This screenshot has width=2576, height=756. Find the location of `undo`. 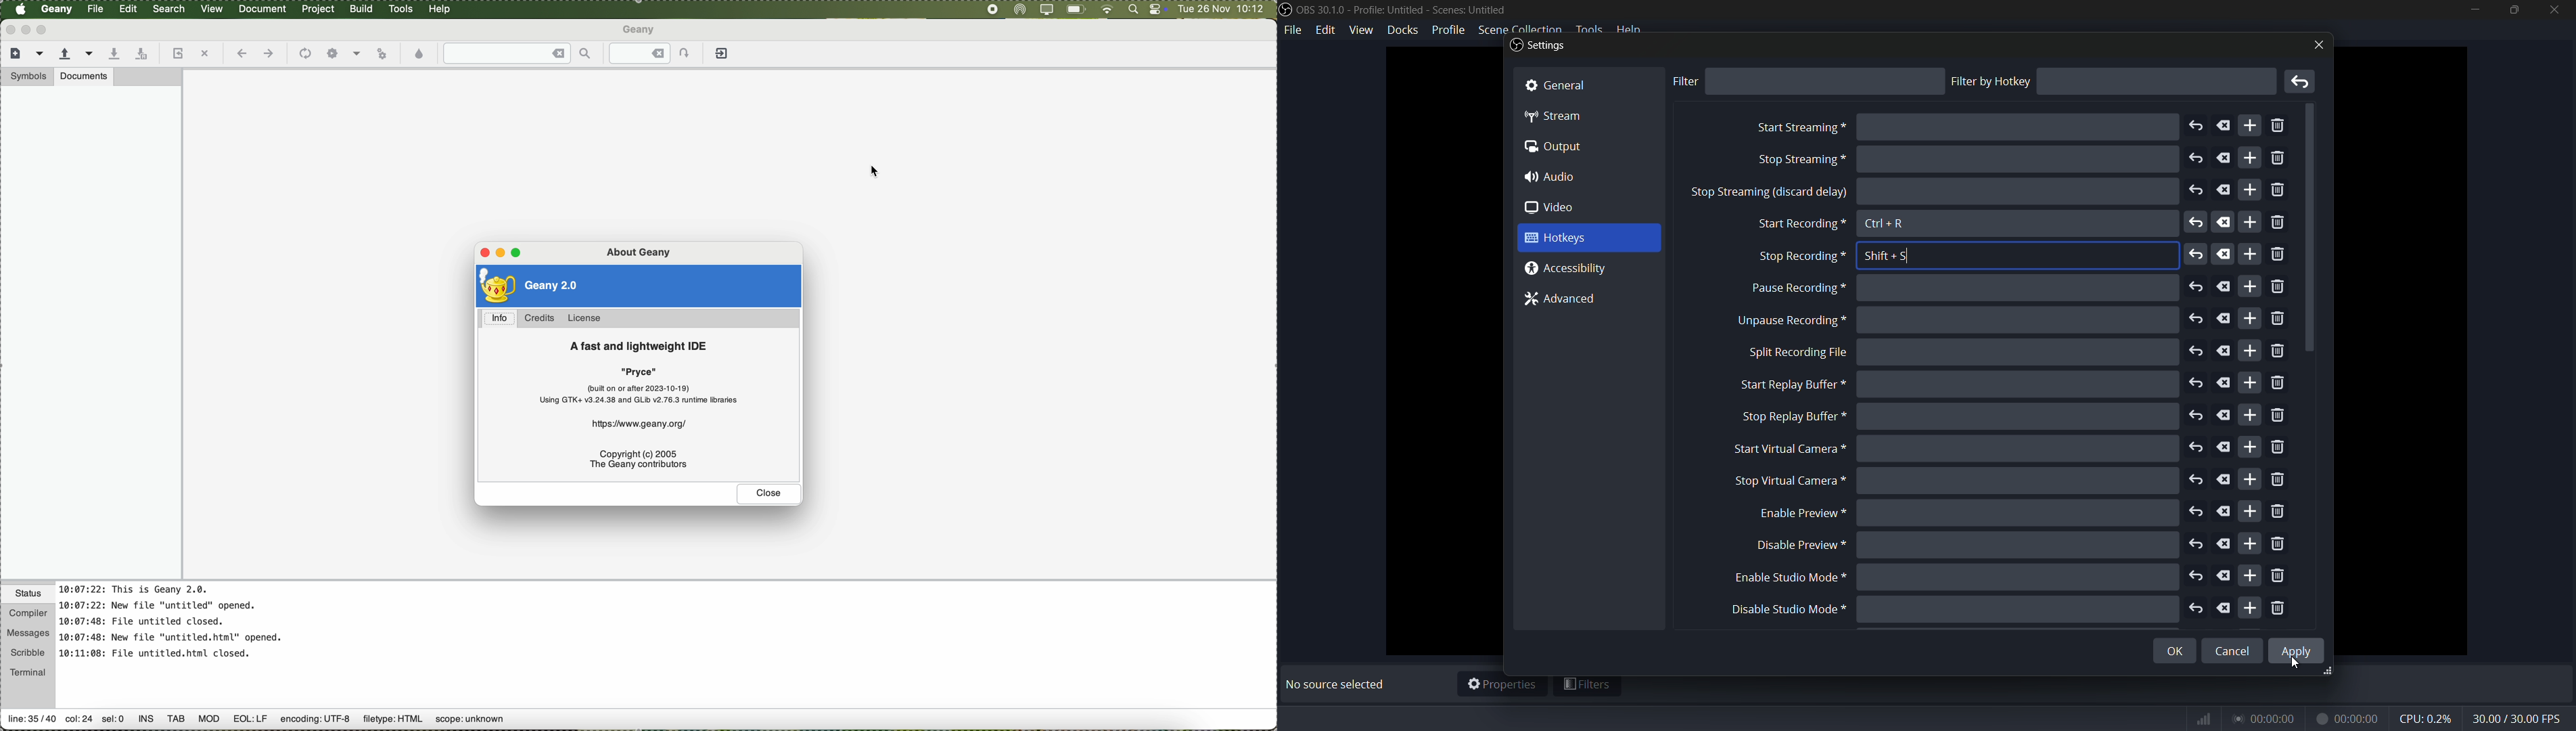

undo is located at coordinates (2196, 191).